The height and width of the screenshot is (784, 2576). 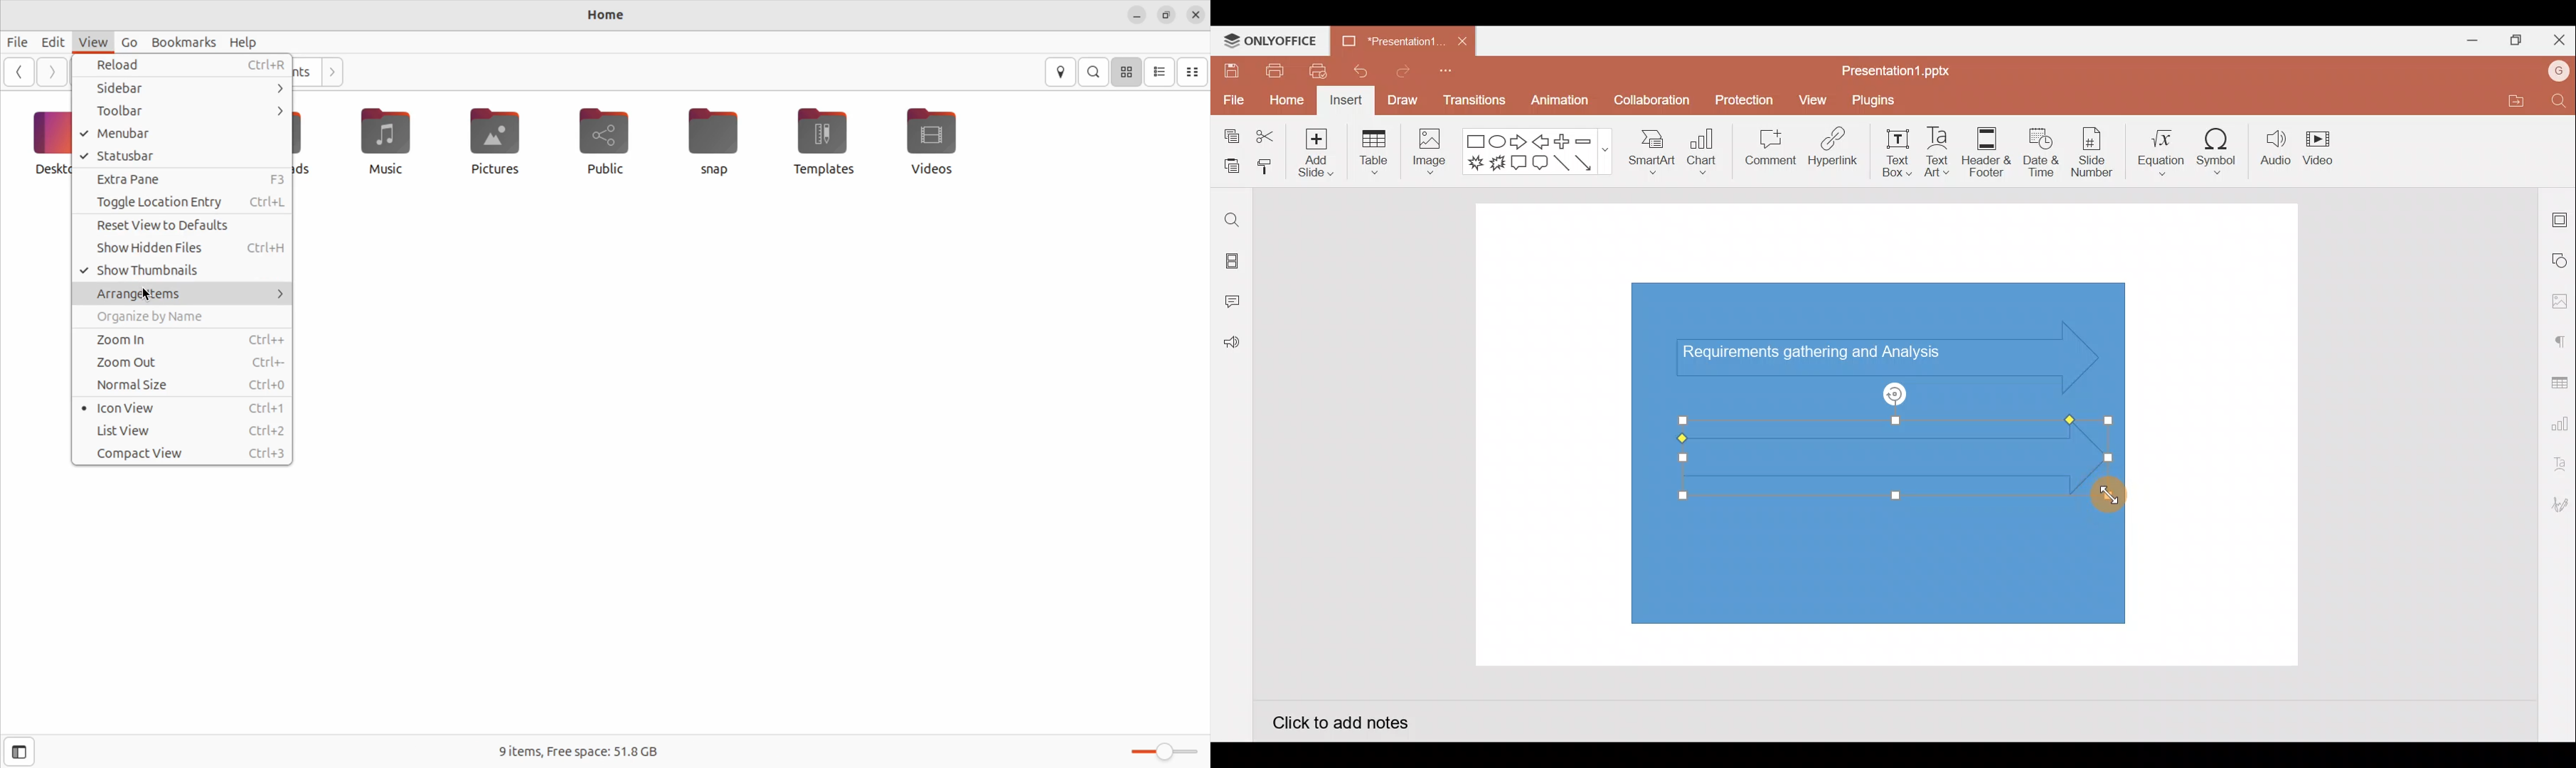 What do you see at coordinates (1398, 70) in the screenshot?
I see `Redo` at bounding box center [1398, 70].